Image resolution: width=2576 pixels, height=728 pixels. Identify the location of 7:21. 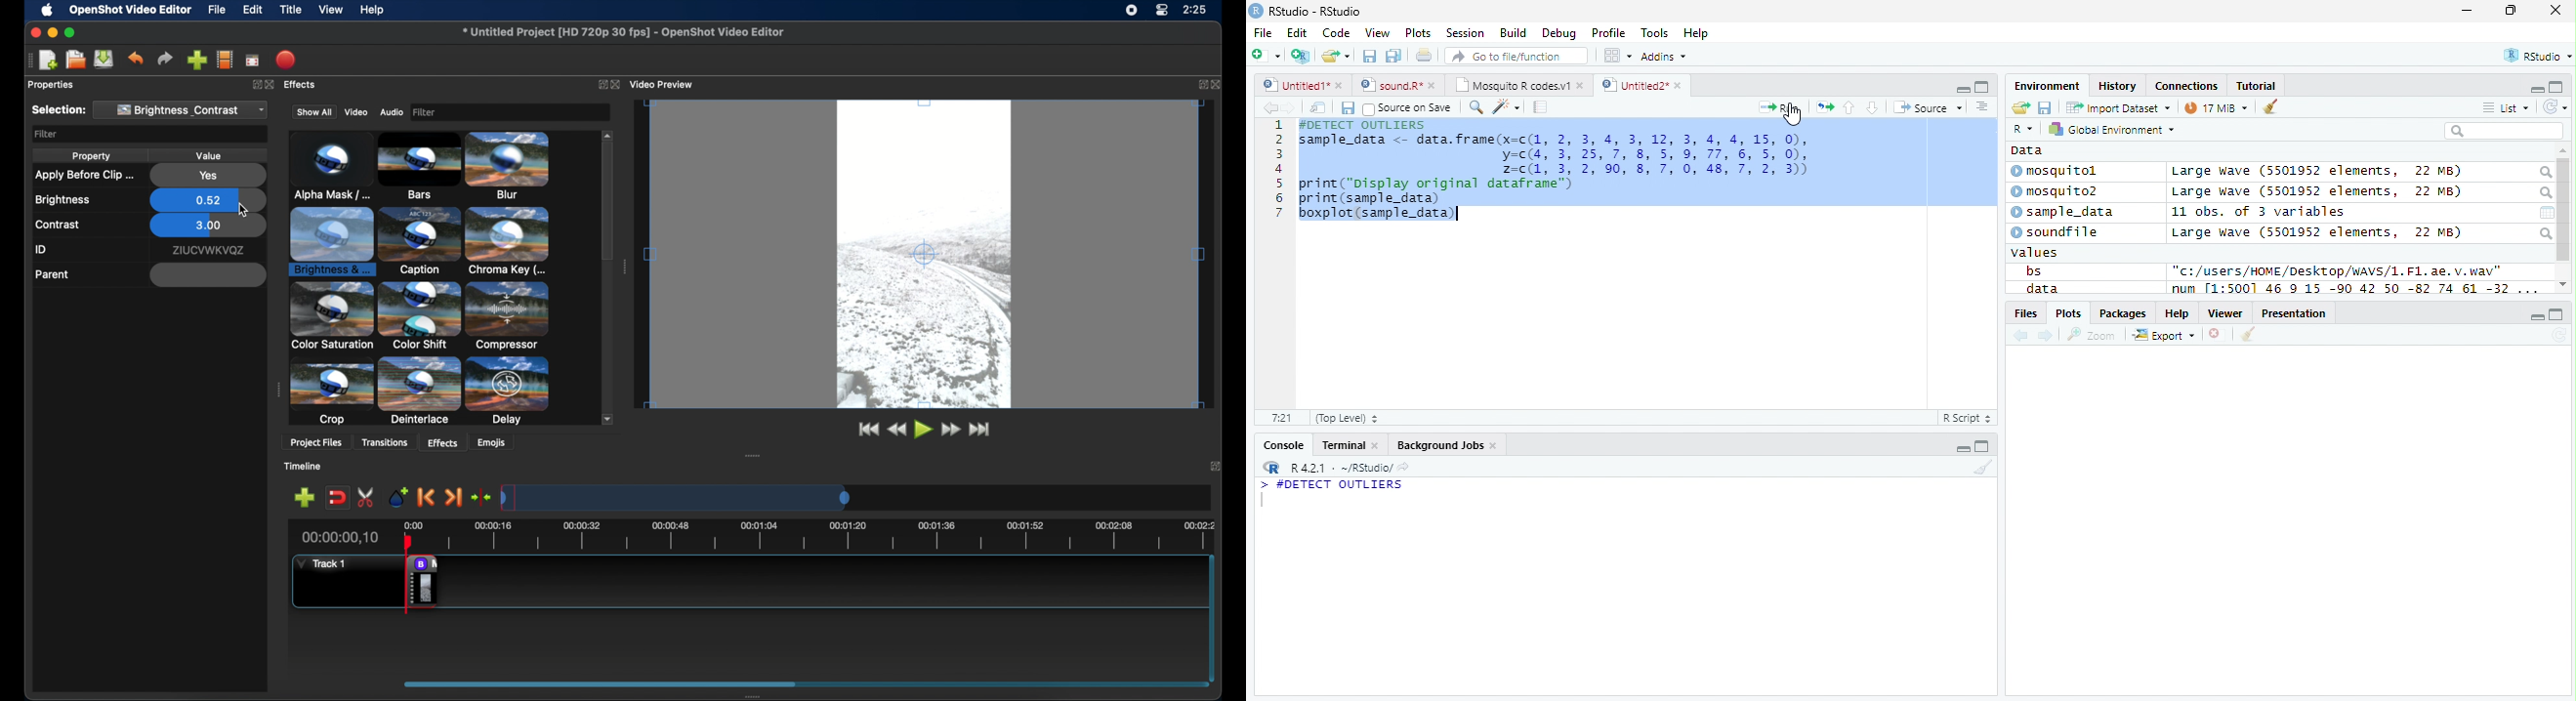
(1281, 417).